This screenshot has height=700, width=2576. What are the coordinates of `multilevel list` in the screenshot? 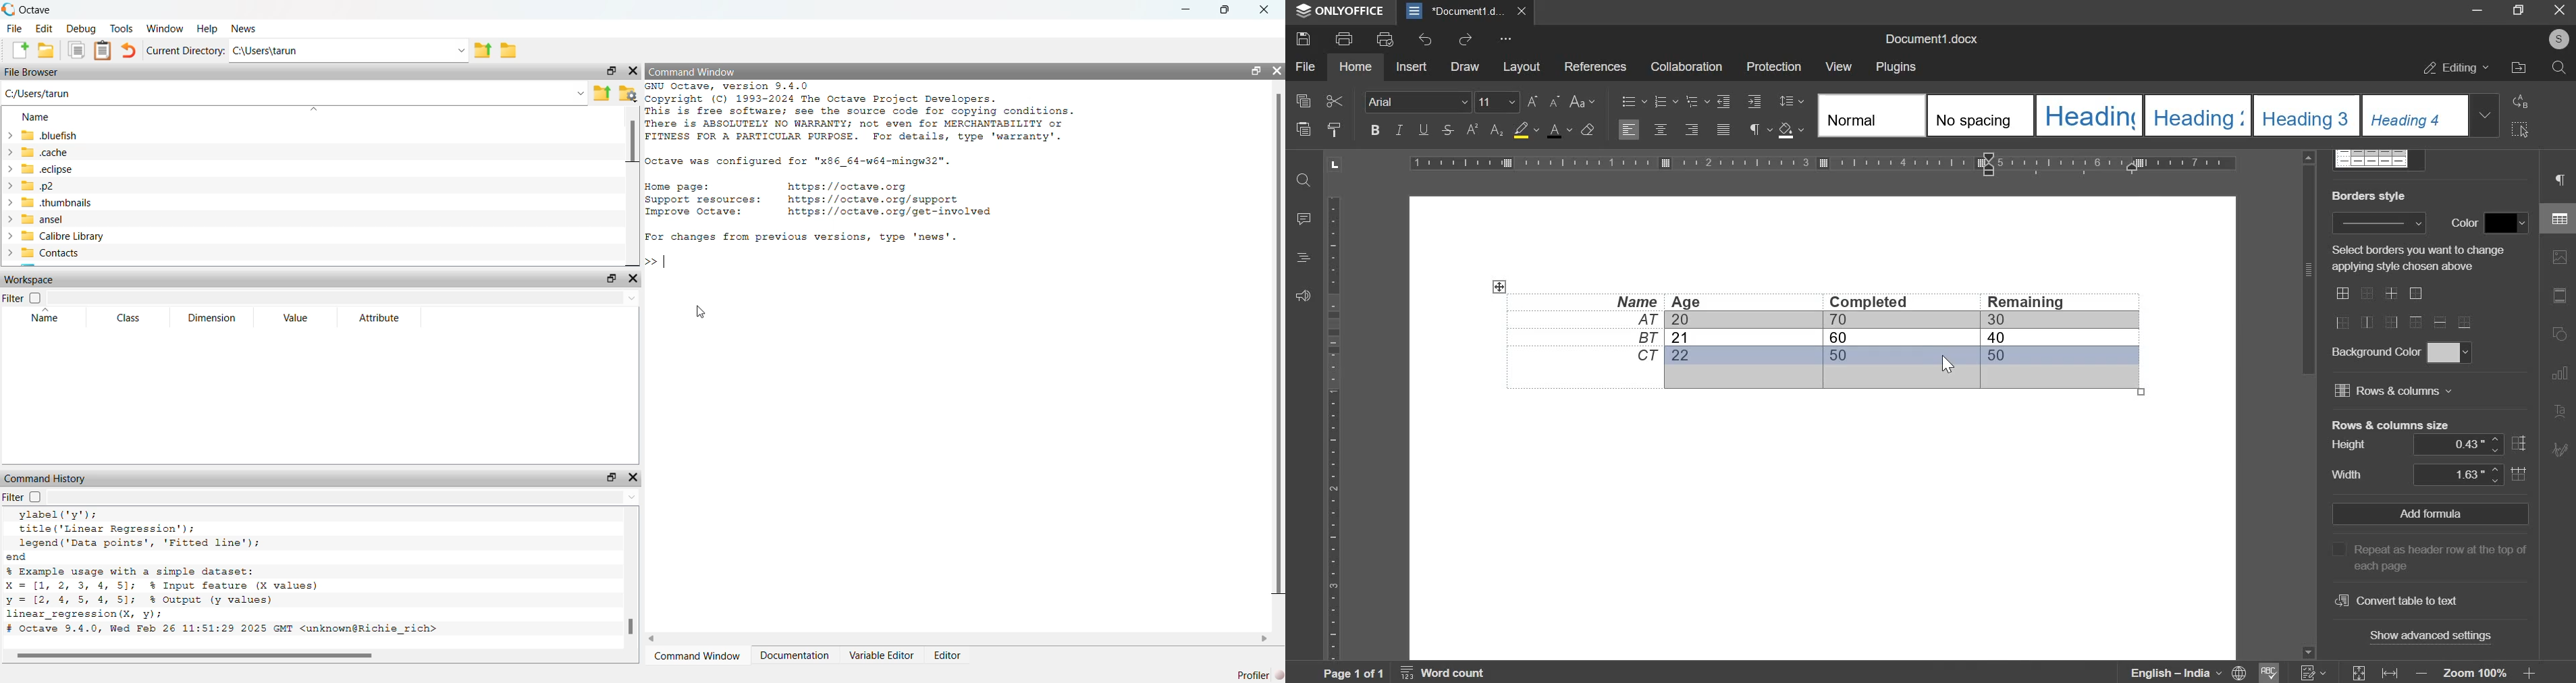 It's located at (1696, 101).